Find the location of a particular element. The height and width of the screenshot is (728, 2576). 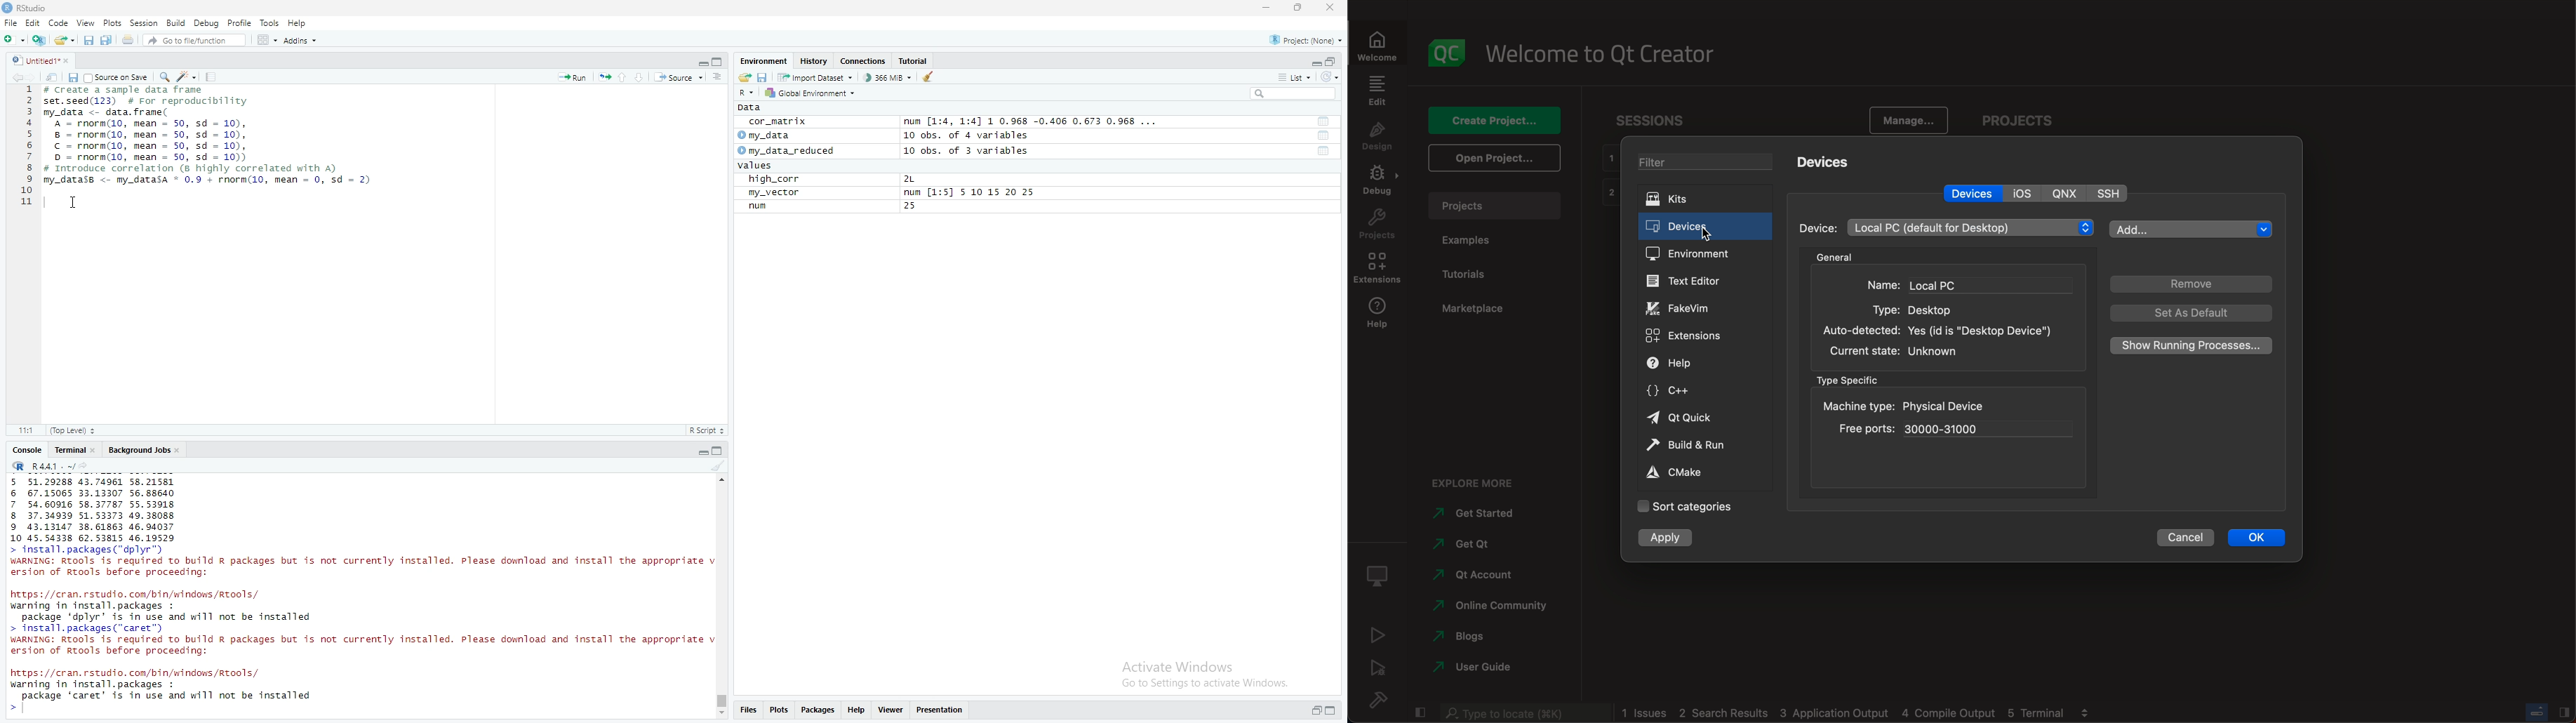

R is located at coordinates (747, 93).